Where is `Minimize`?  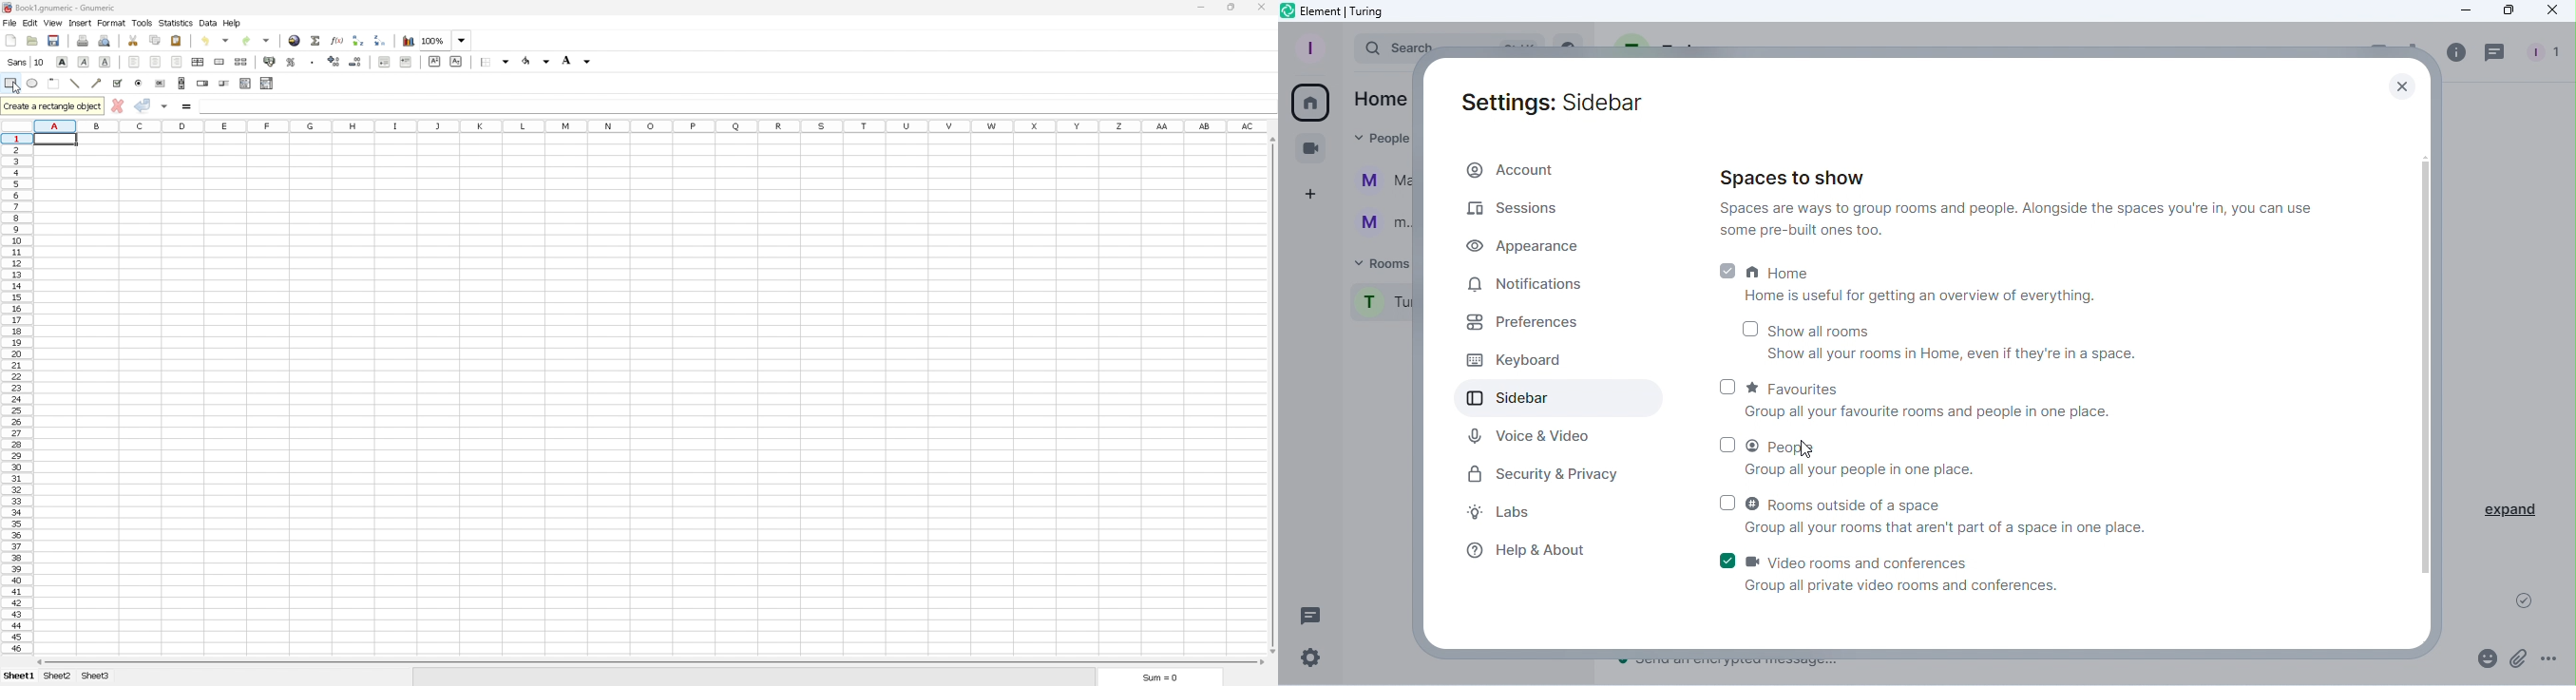
Minimize is located at coordinates (2466, 11).